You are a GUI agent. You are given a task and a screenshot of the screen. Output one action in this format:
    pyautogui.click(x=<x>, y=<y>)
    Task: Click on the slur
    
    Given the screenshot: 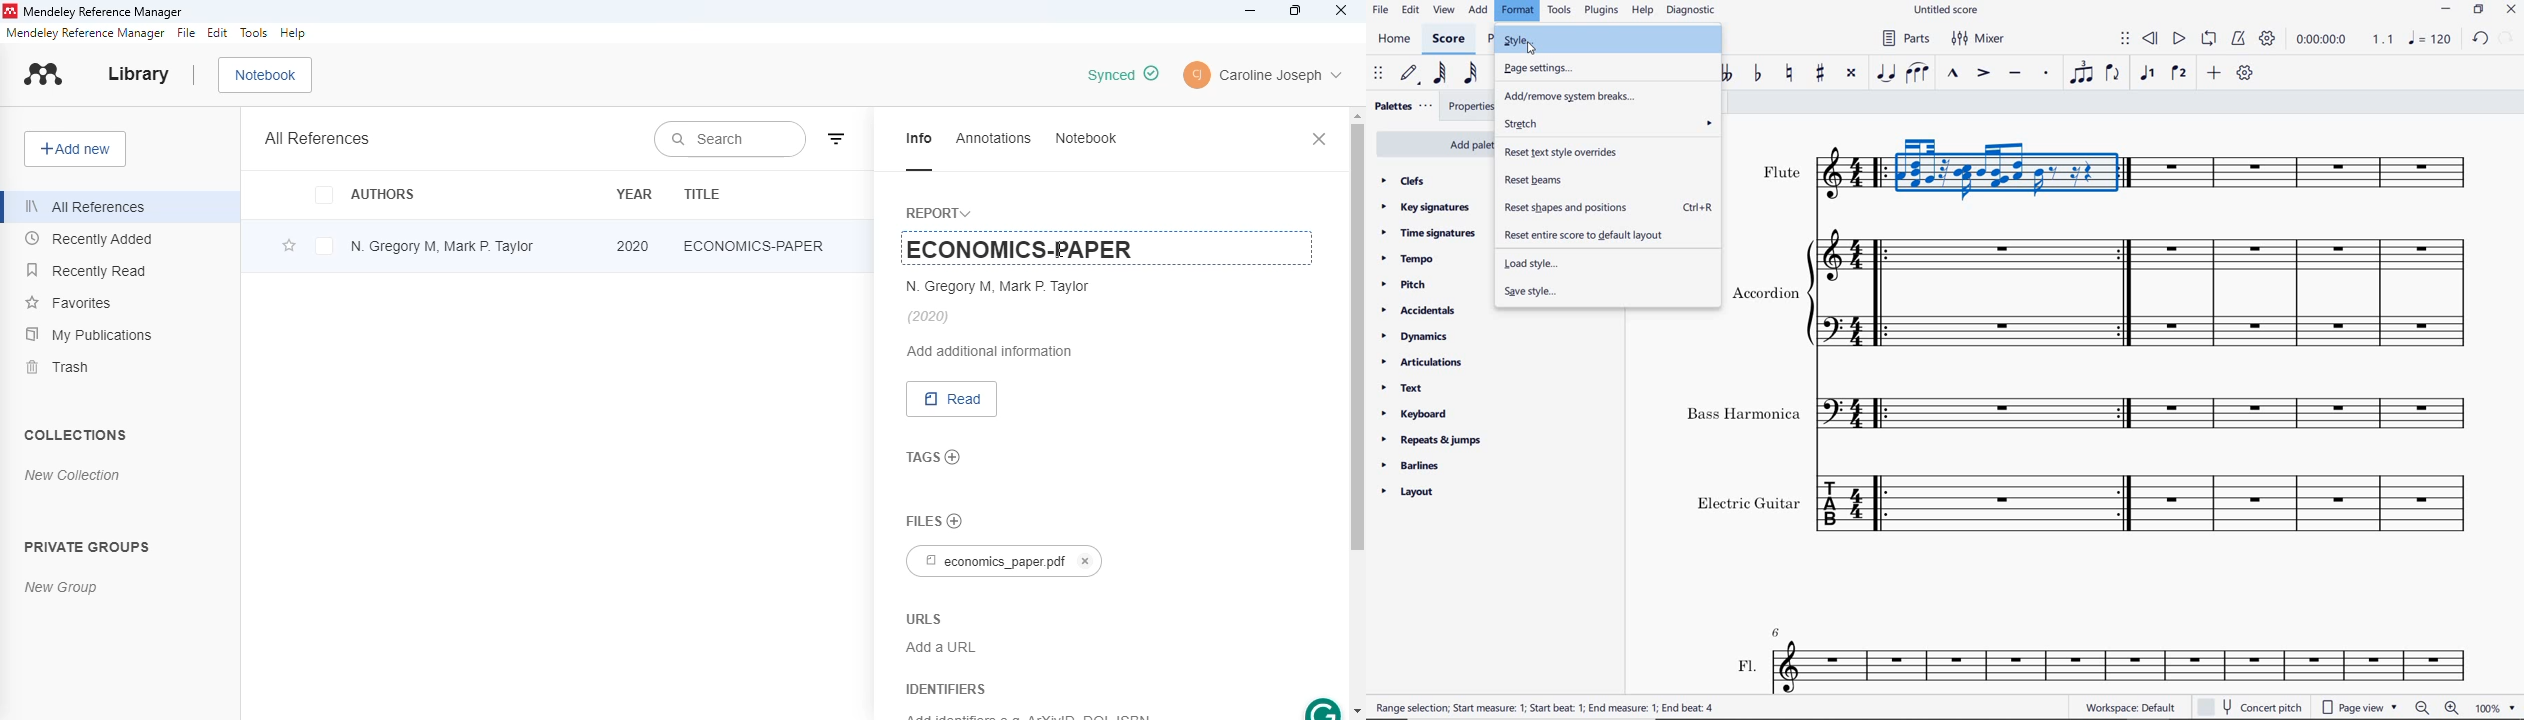 What is the action you would take?
    pyautogui.click(x=1916, y=74)
    